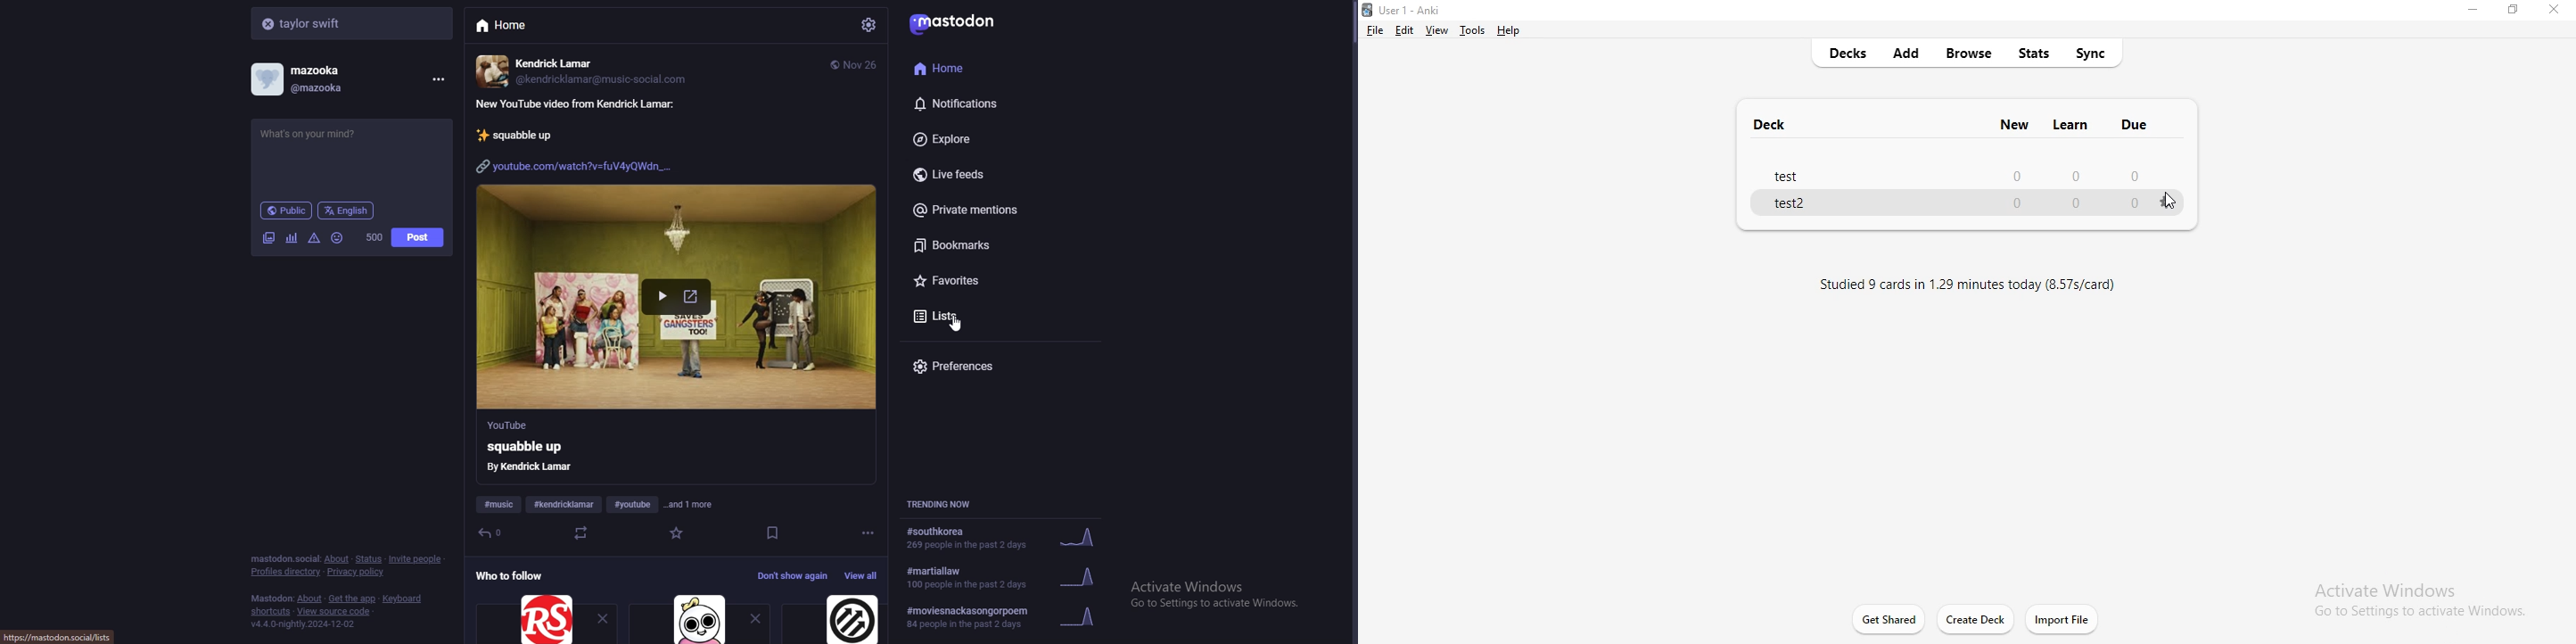  Describe the element at coordinates (1791, 206) in the screenshot. I see `test2` at that location.